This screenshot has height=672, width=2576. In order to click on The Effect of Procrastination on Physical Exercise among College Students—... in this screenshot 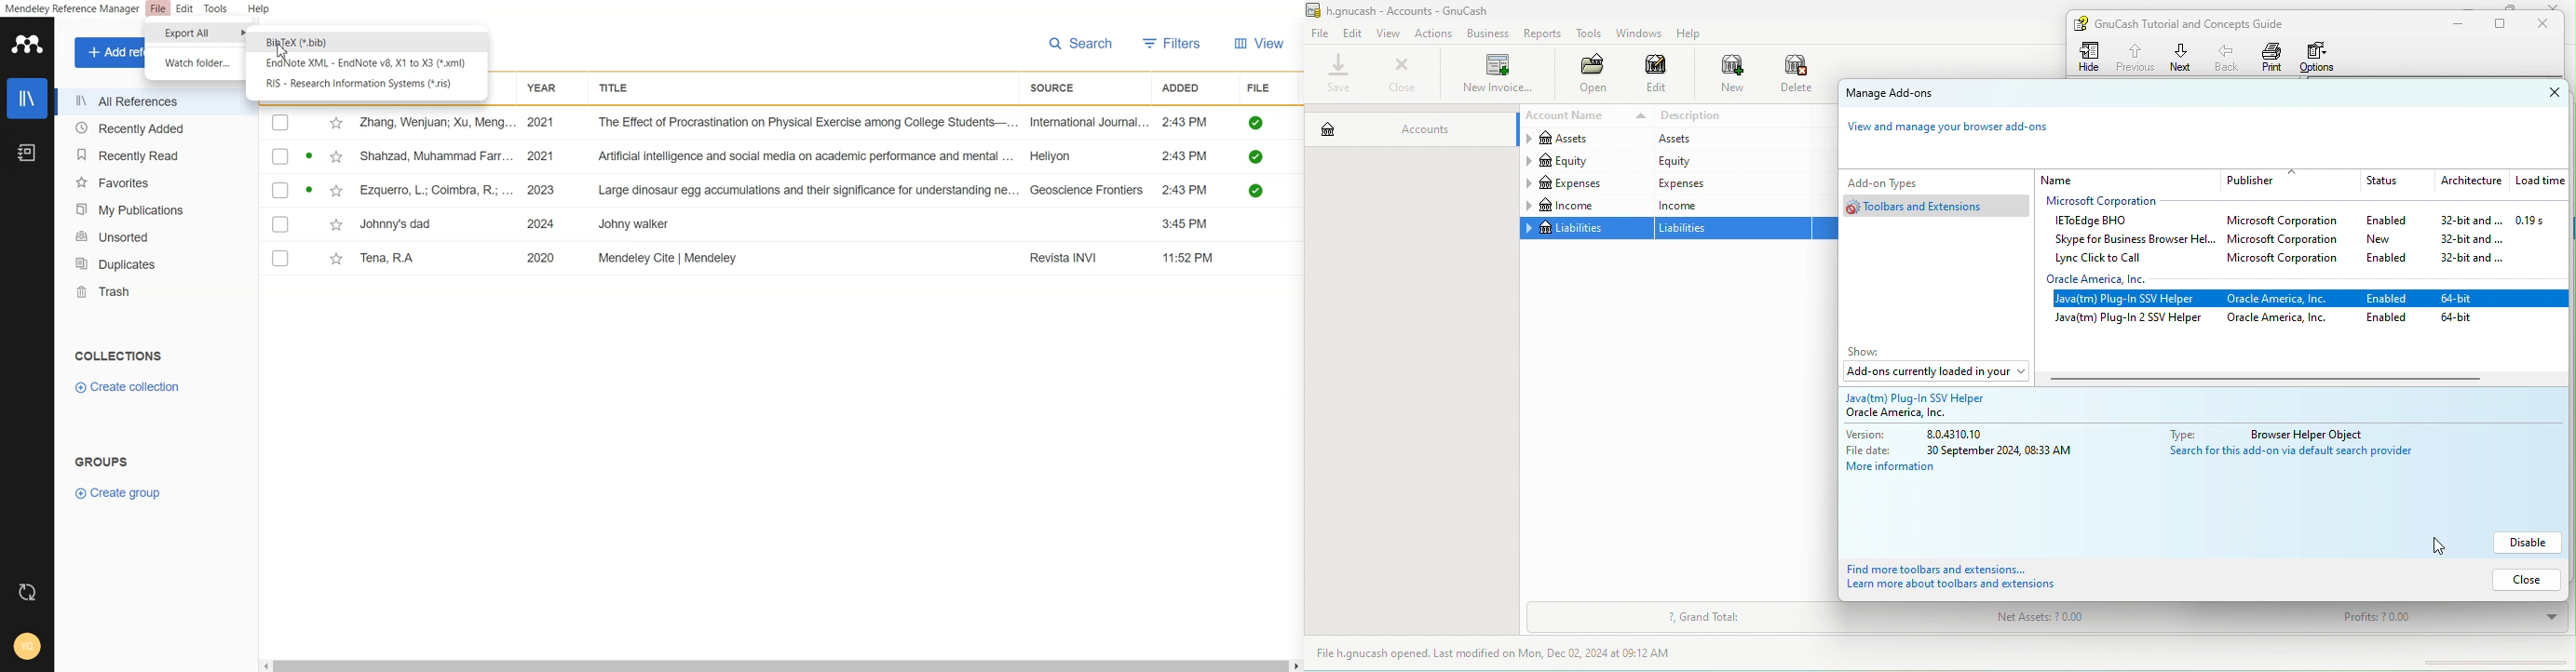, I will do `click(808, 123)`.